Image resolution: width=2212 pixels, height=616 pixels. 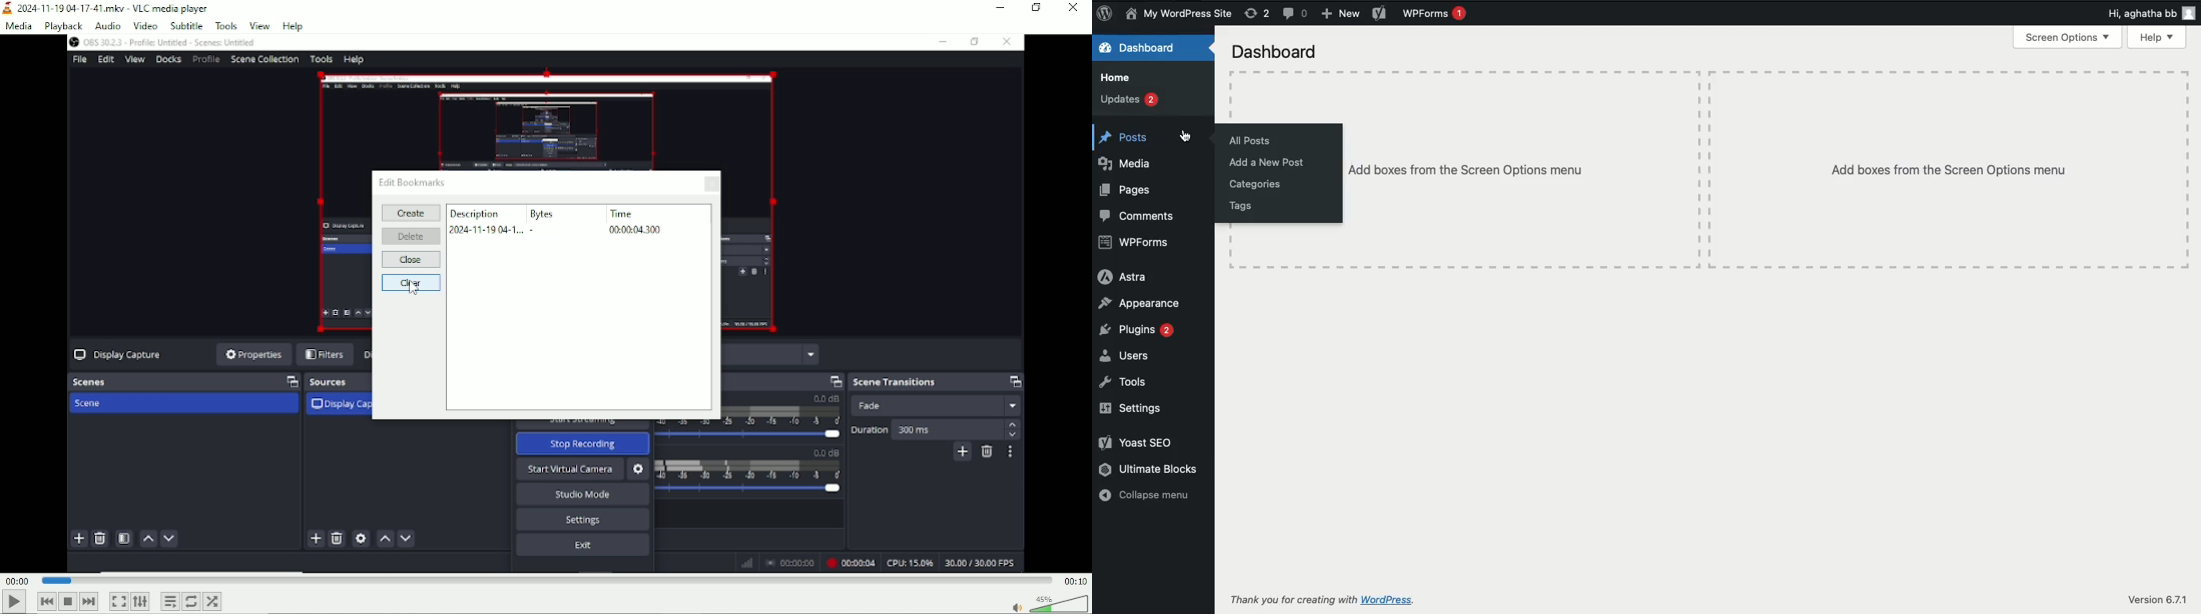 I want to click on Create, so click(x=410, y=213).